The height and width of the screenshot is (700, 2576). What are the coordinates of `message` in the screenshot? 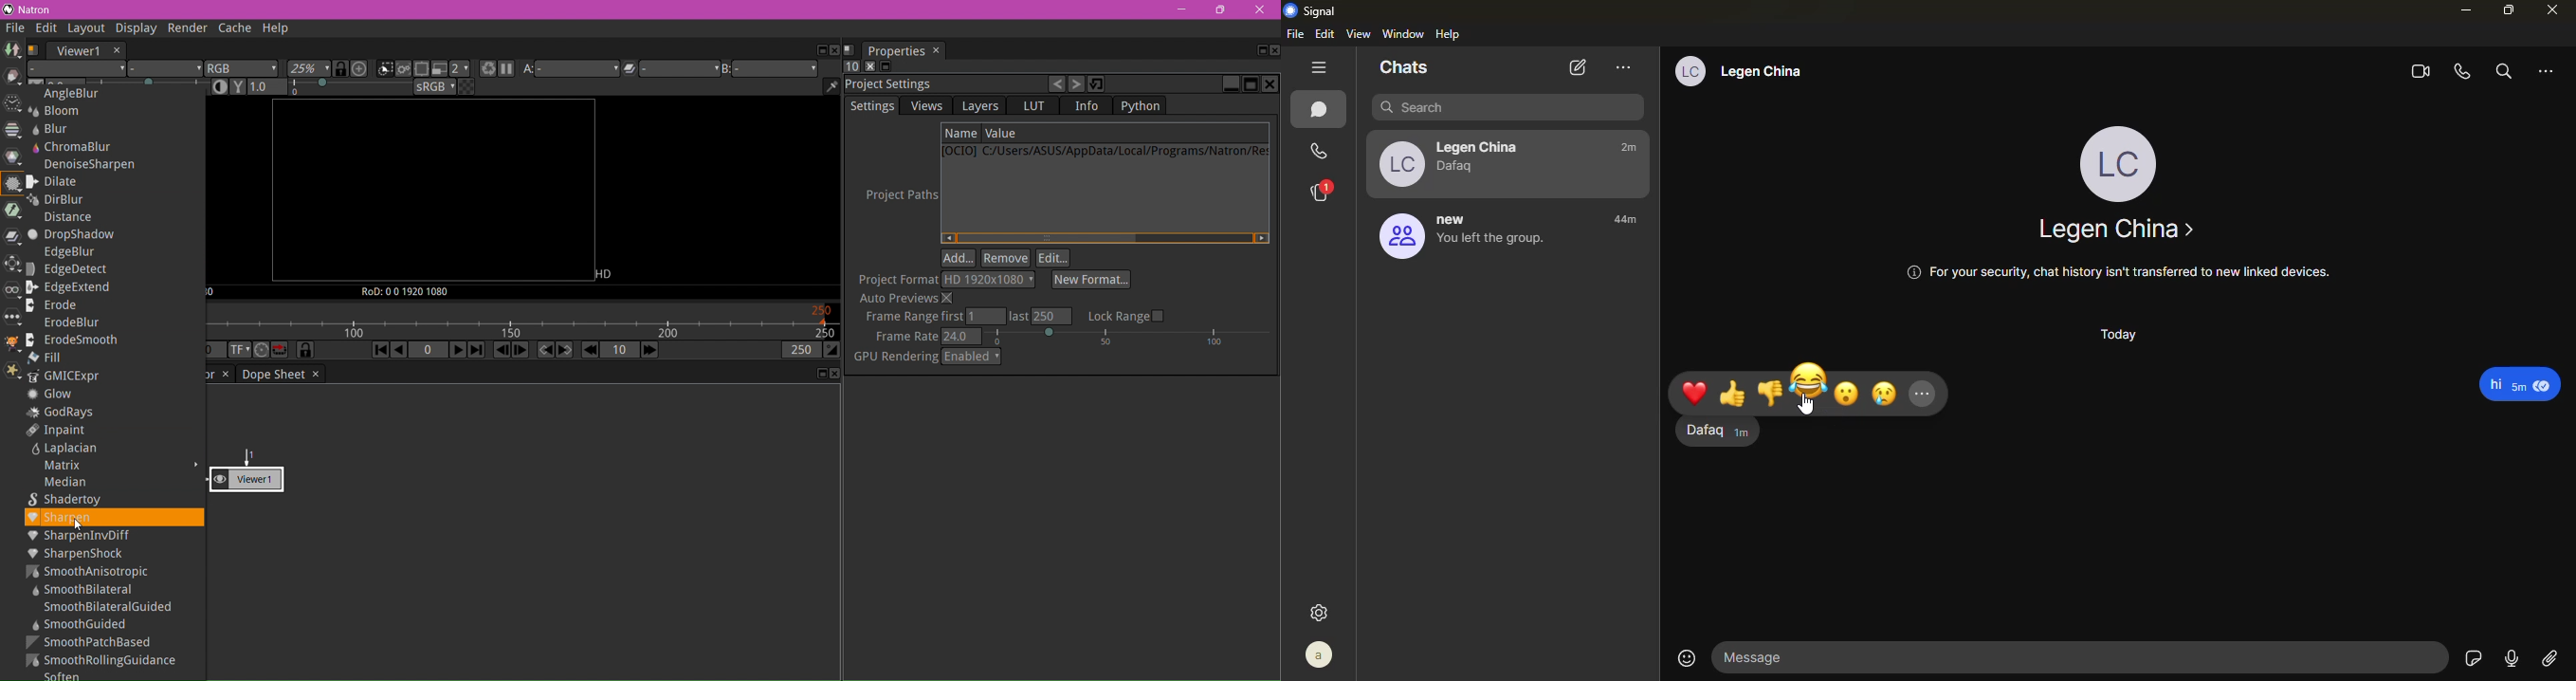 It's located at (2084, 656).